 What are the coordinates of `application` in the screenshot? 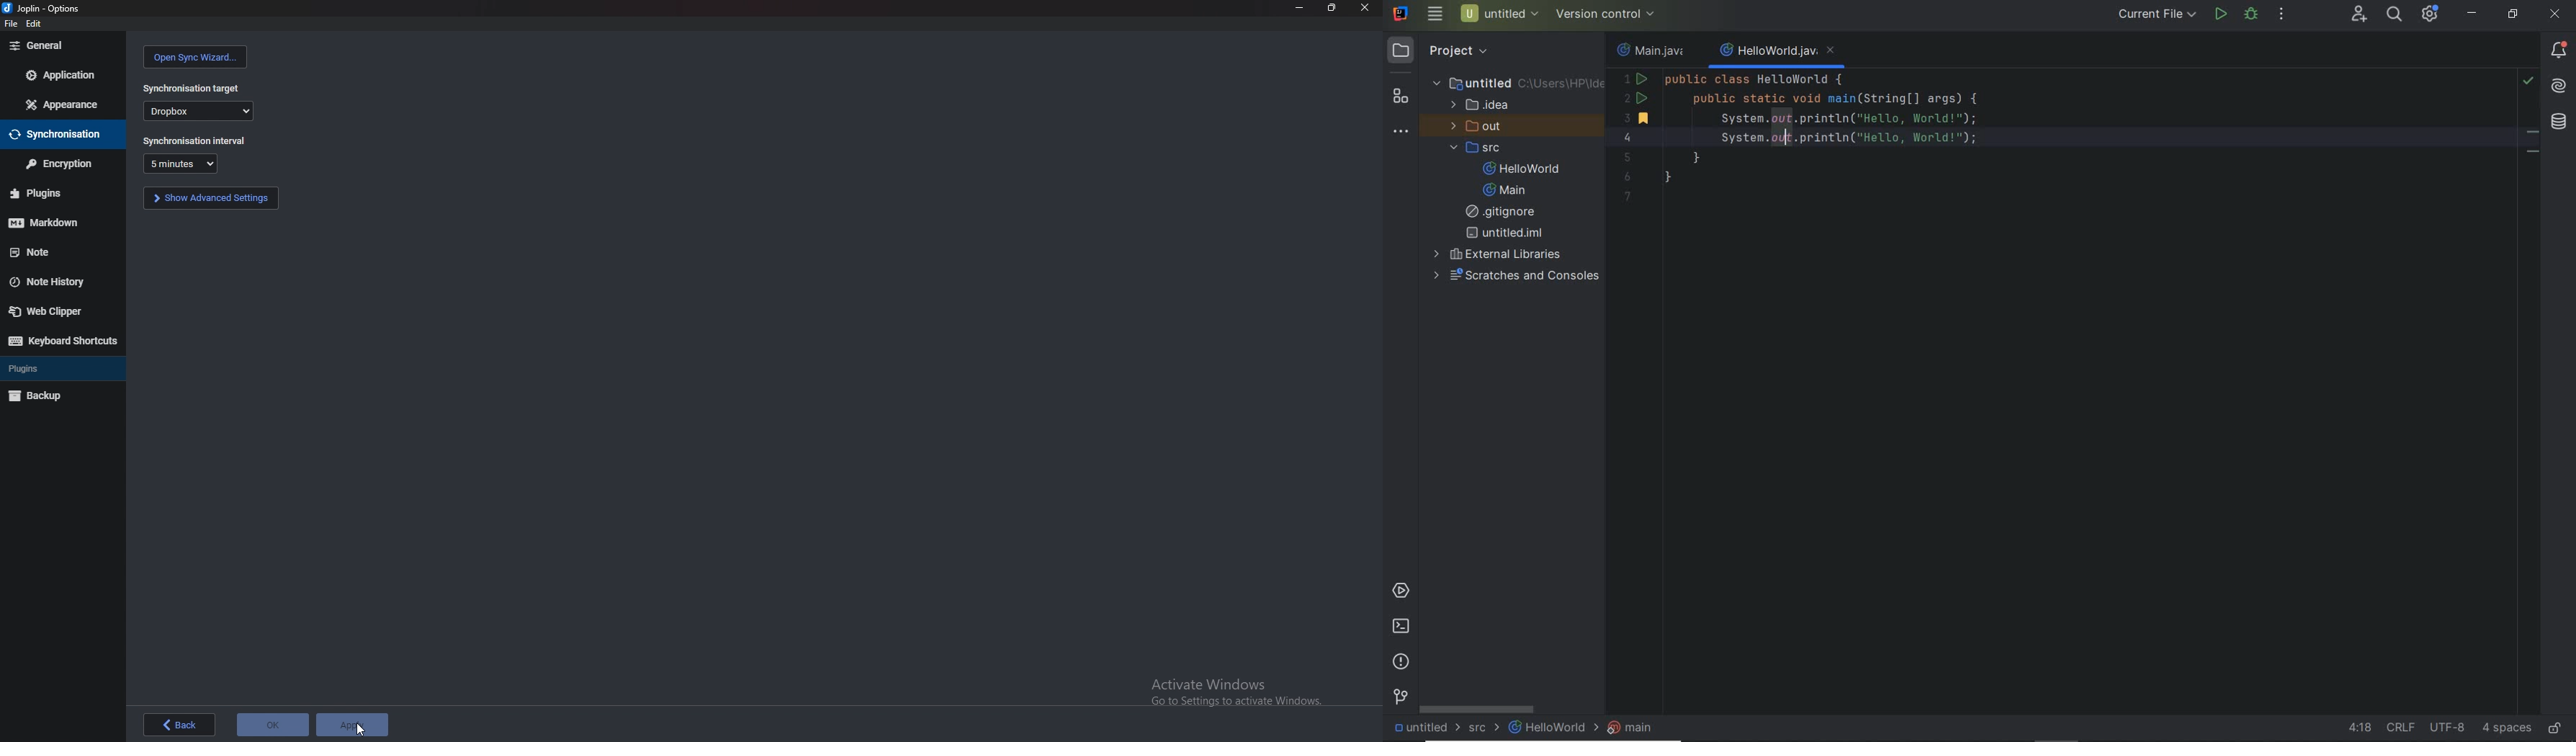 It's located at (63, 73).